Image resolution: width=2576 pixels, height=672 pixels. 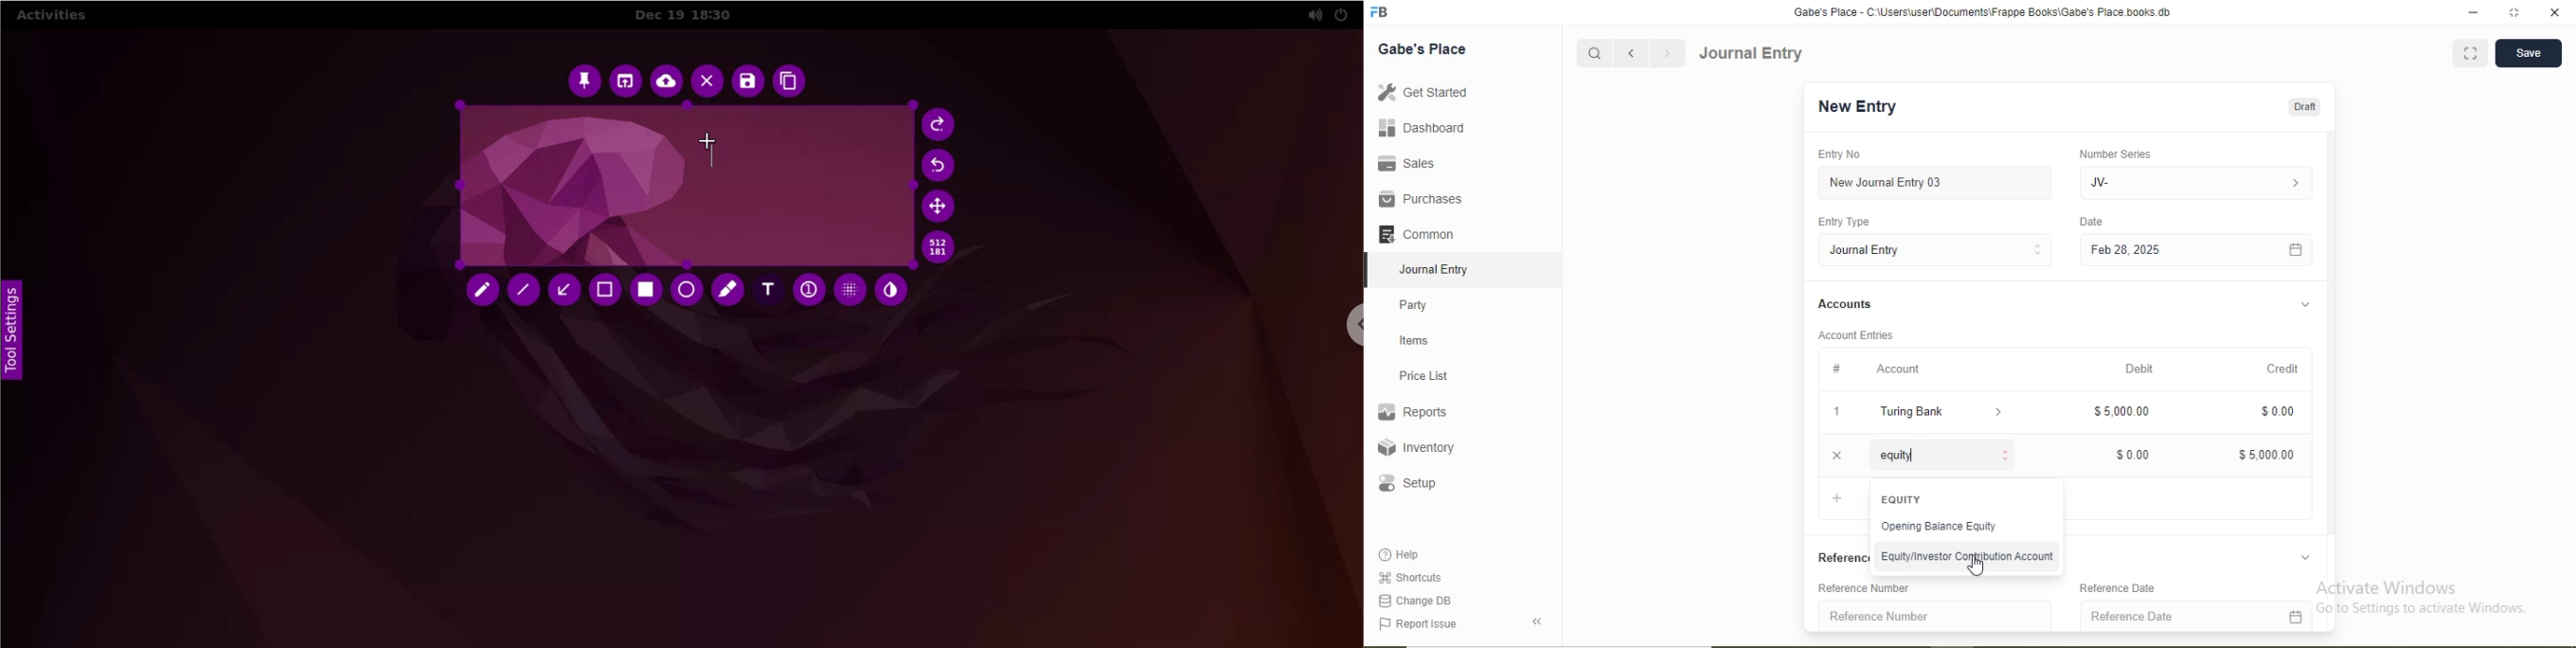 I want to click on full screen, so click(x=2514, y=12).